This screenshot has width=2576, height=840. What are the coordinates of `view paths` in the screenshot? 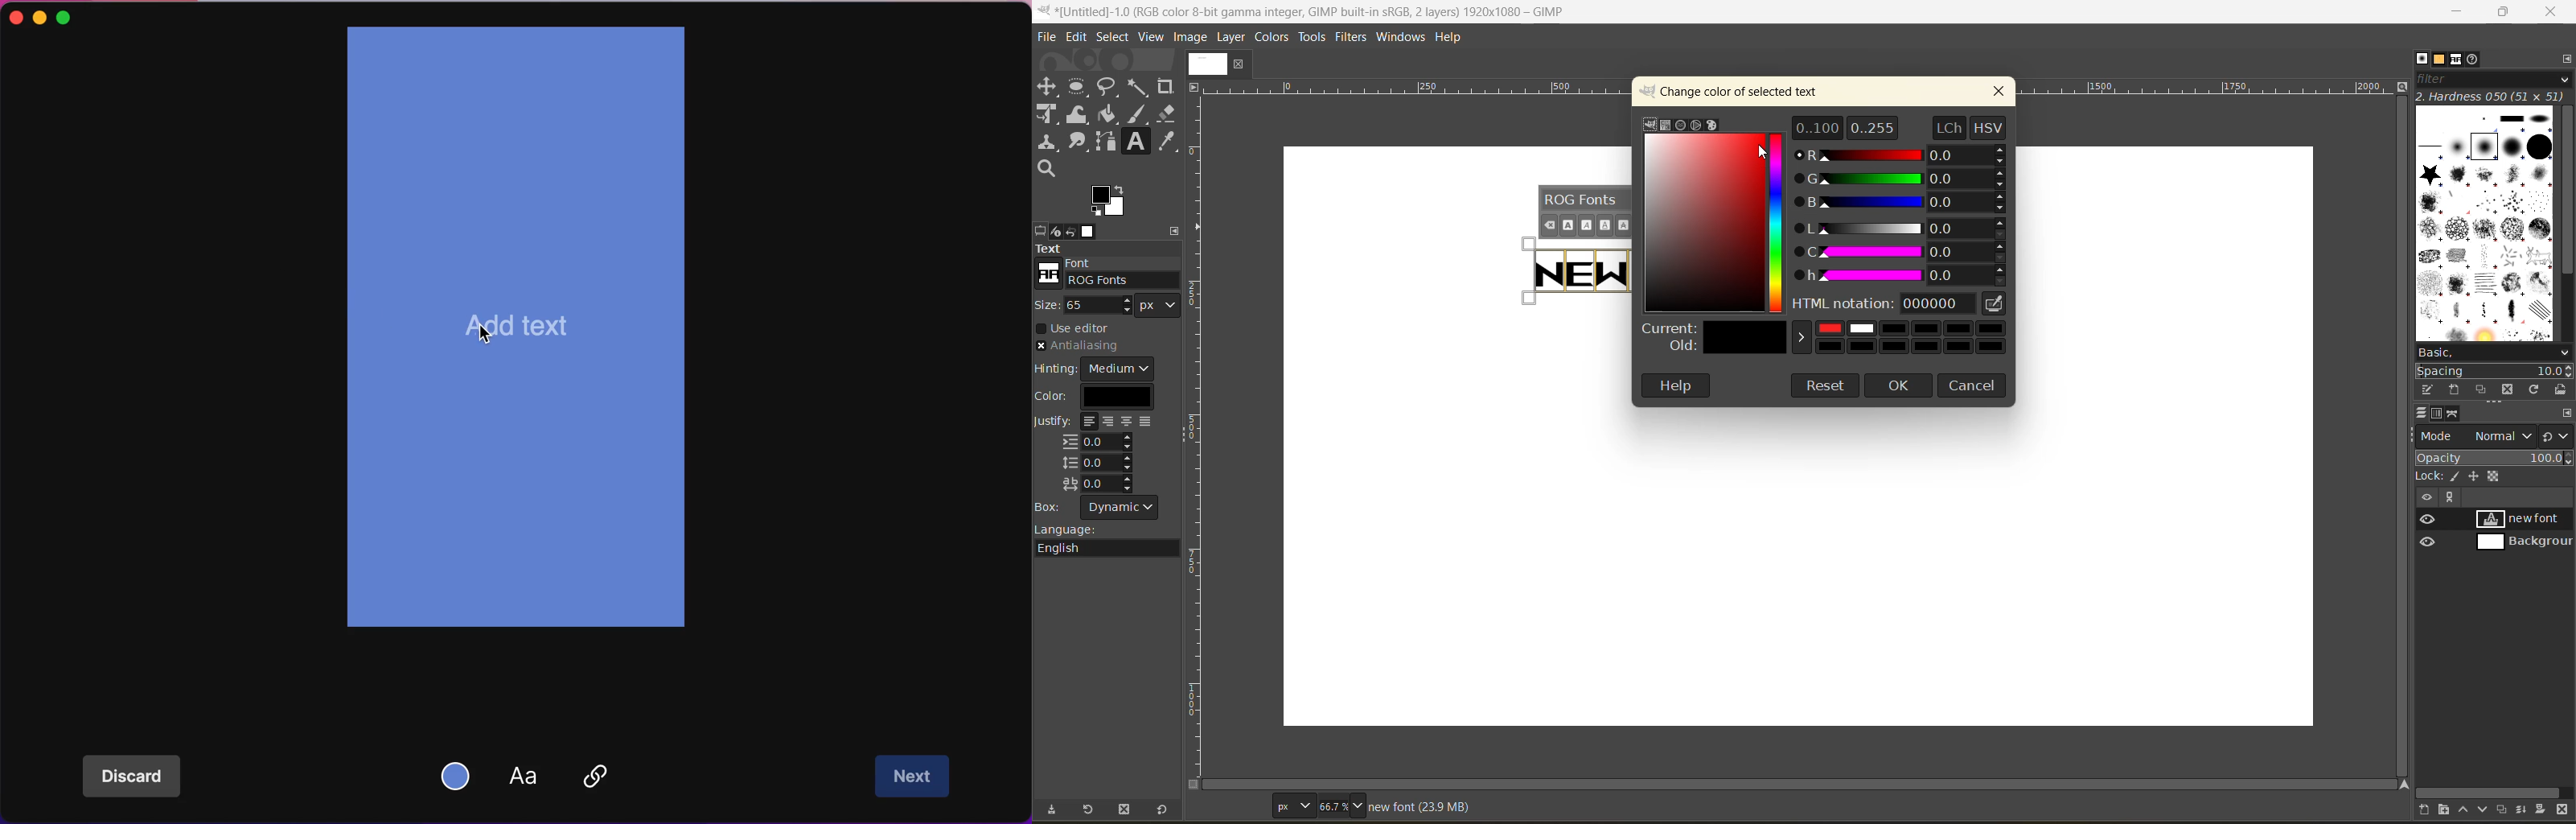 It's located at (2450, 497).